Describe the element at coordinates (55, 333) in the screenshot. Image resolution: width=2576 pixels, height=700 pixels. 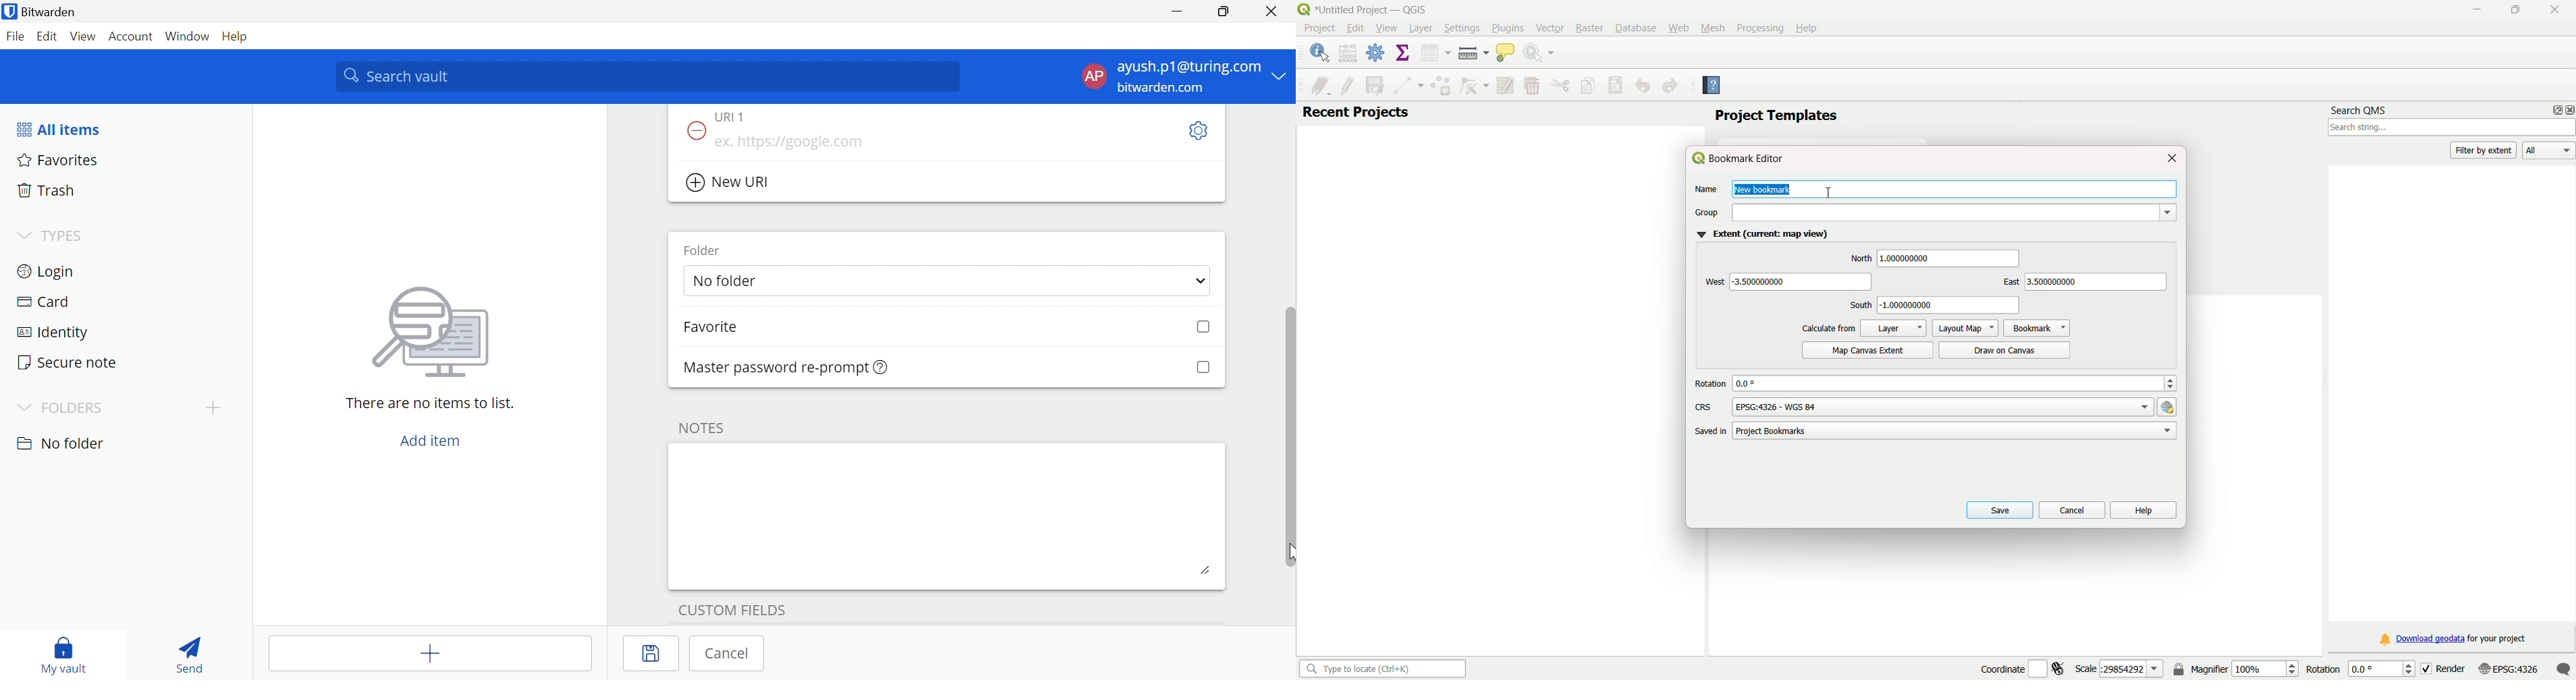
I see `Identity` at that location.